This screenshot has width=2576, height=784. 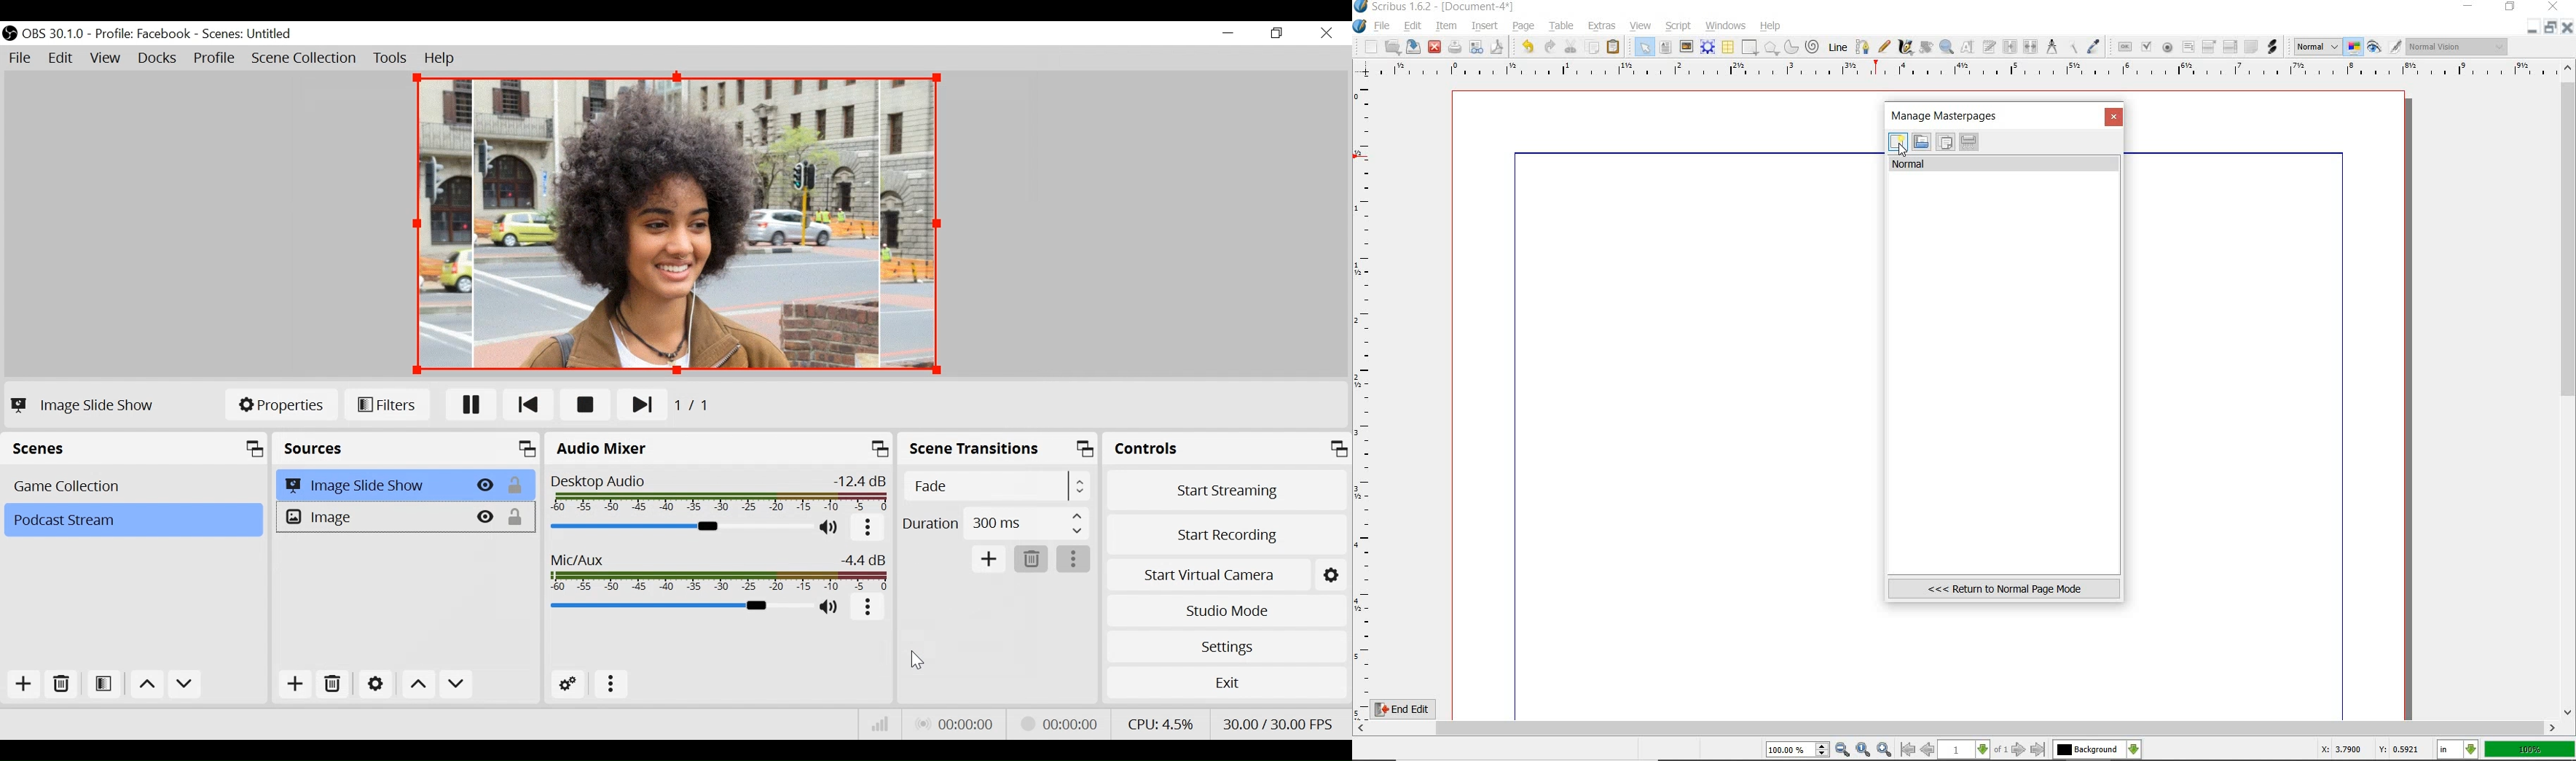 What do you see at coordinates (2000, 750) in the screenshot?
I see `of 1` at bounding box center [2000, 750].